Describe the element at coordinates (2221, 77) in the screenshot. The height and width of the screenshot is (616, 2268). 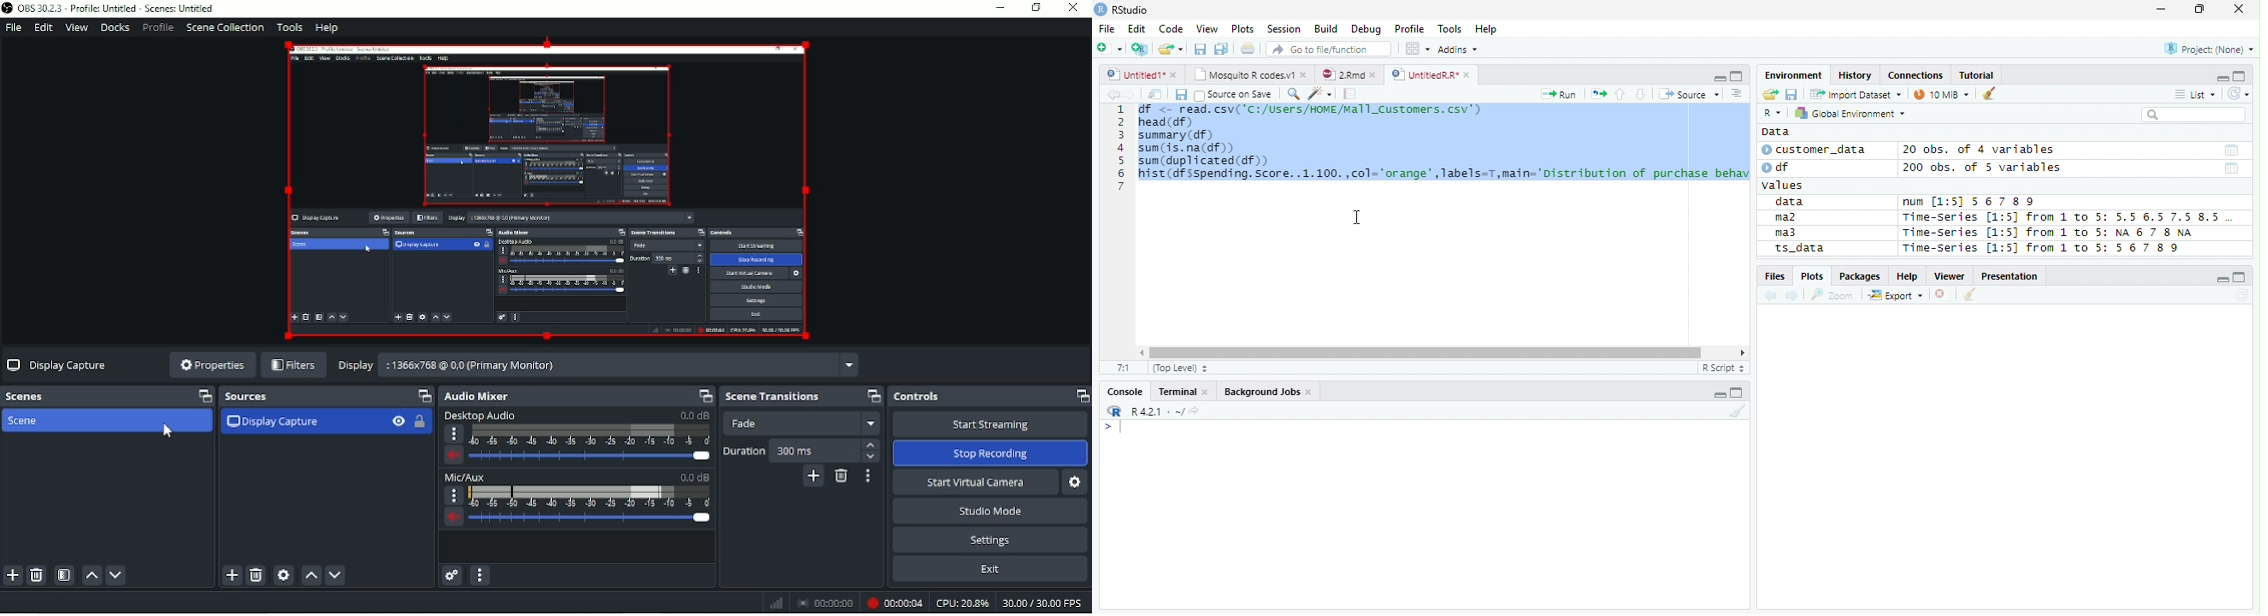
I see `Minimze` at that location.